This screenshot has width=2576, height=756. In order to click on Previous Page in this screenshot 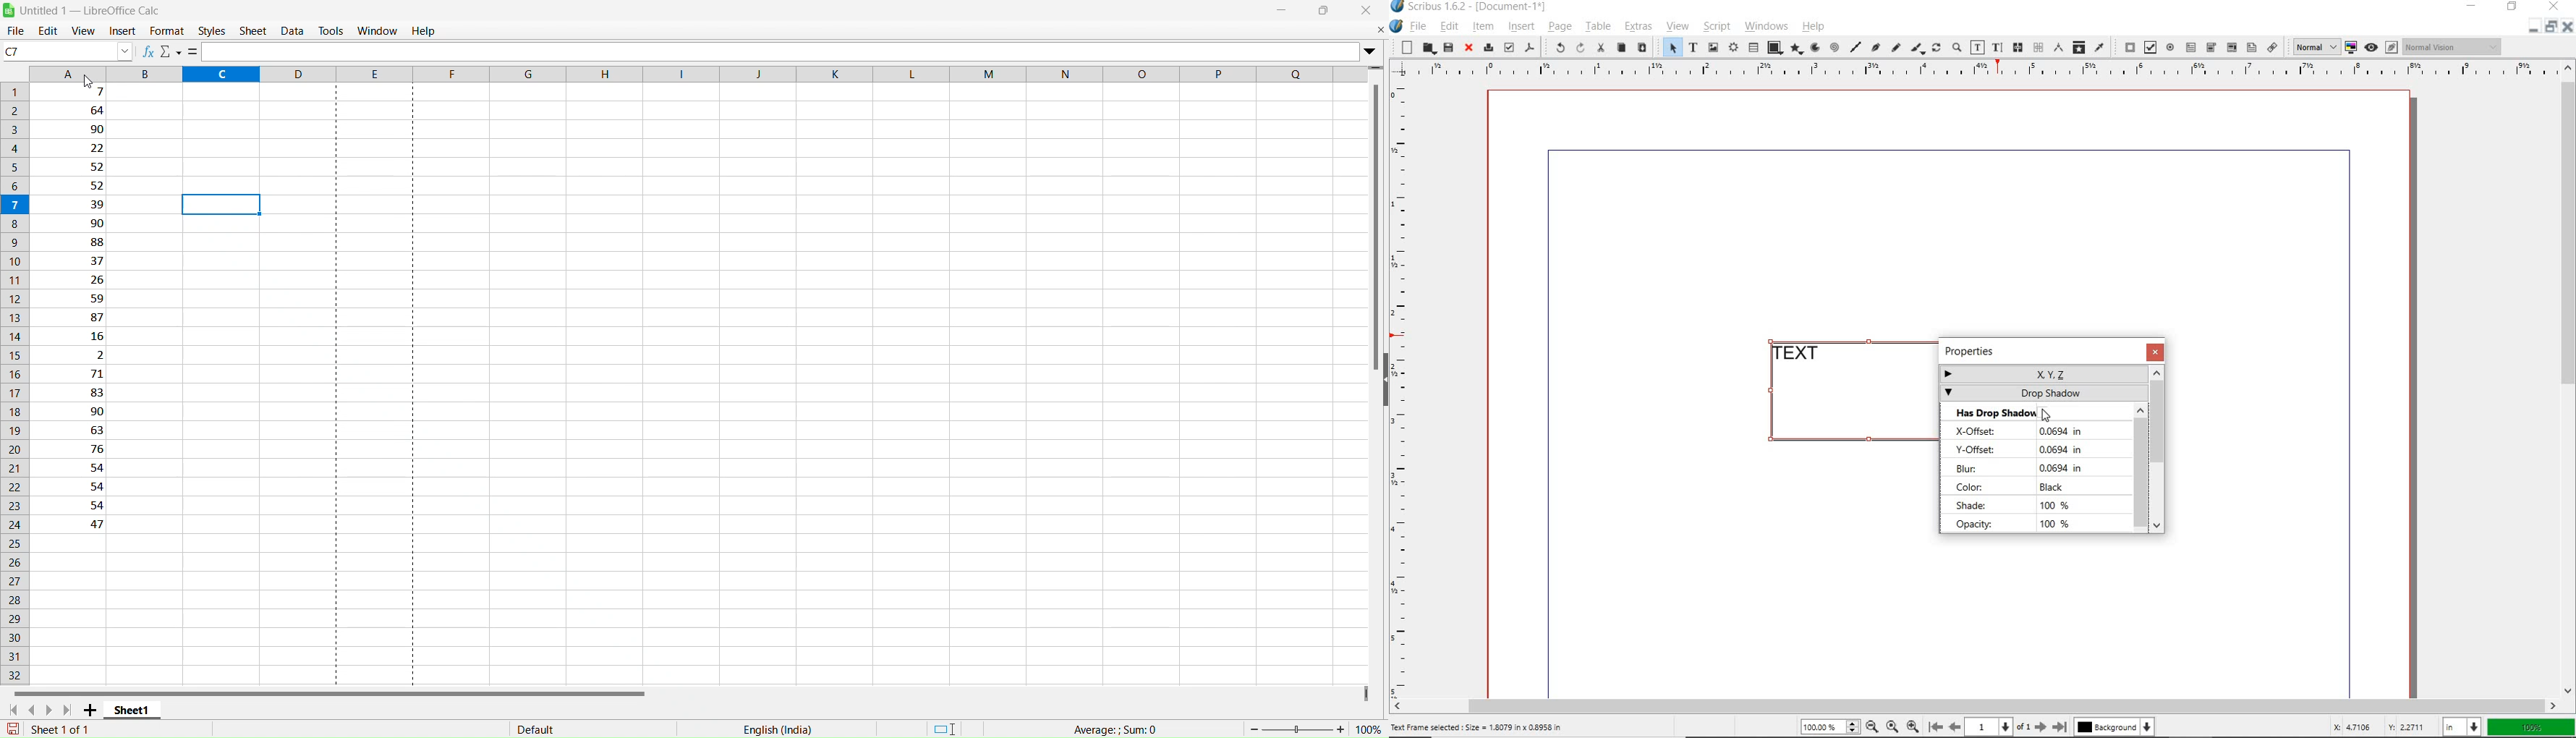, I will do `click(1956, 728)`.